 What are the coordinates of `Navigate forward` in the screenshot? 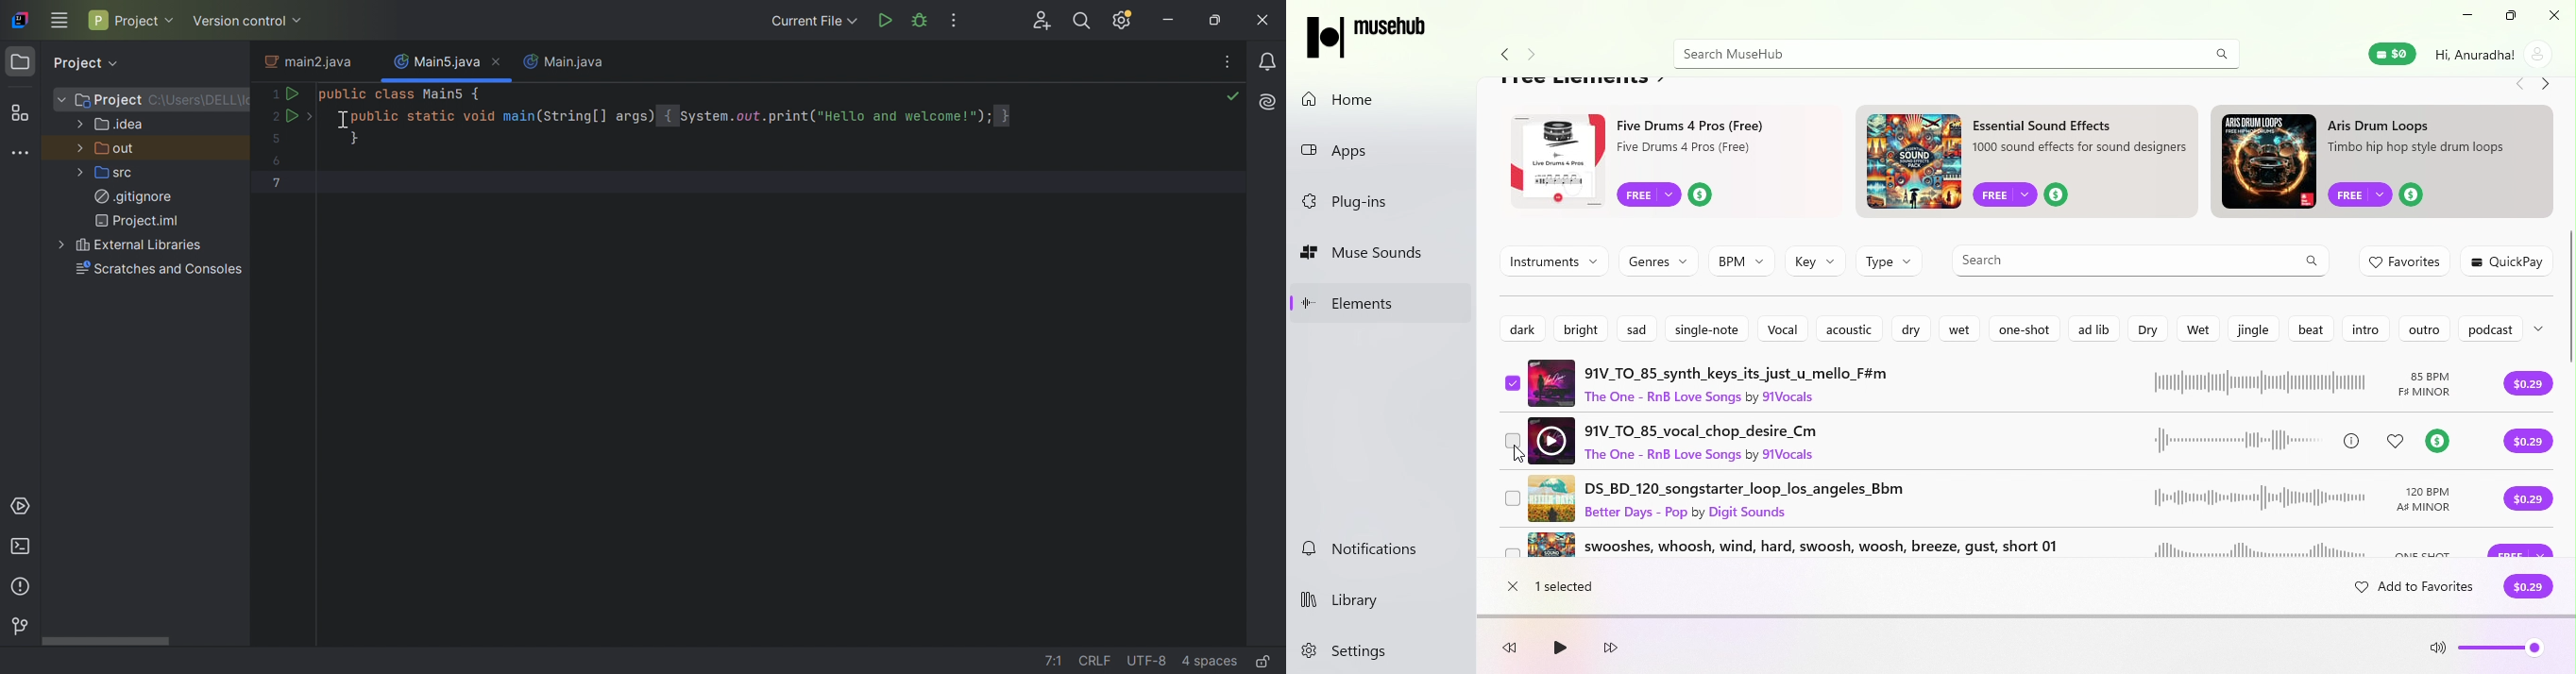 It's located at (2547, 86).